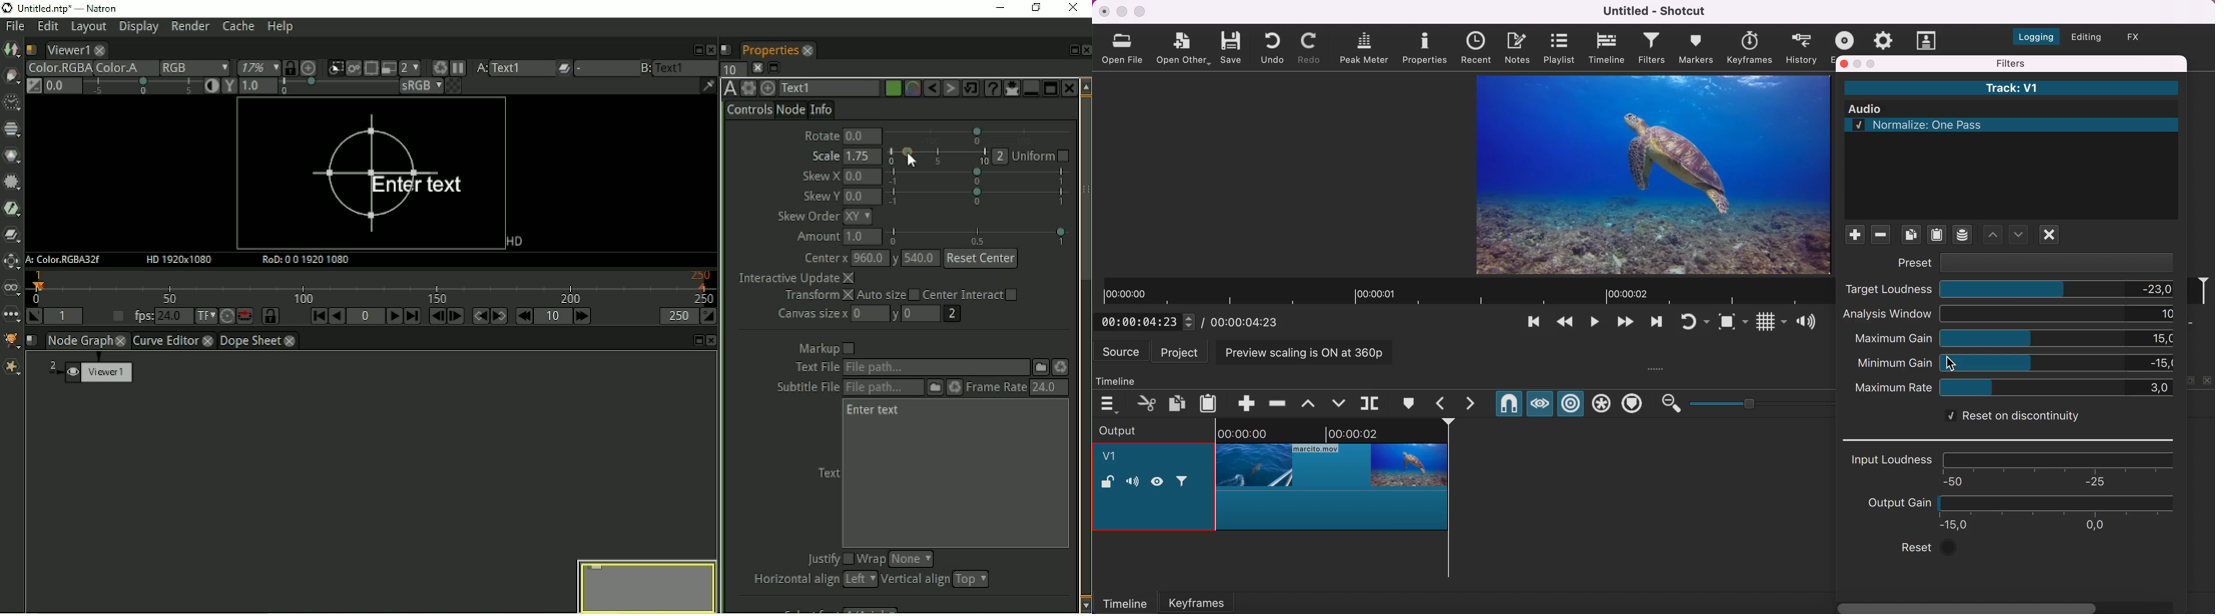 The height and width of the screenshot is (616, 2240). I want to click on filters, so click(1653, 49).